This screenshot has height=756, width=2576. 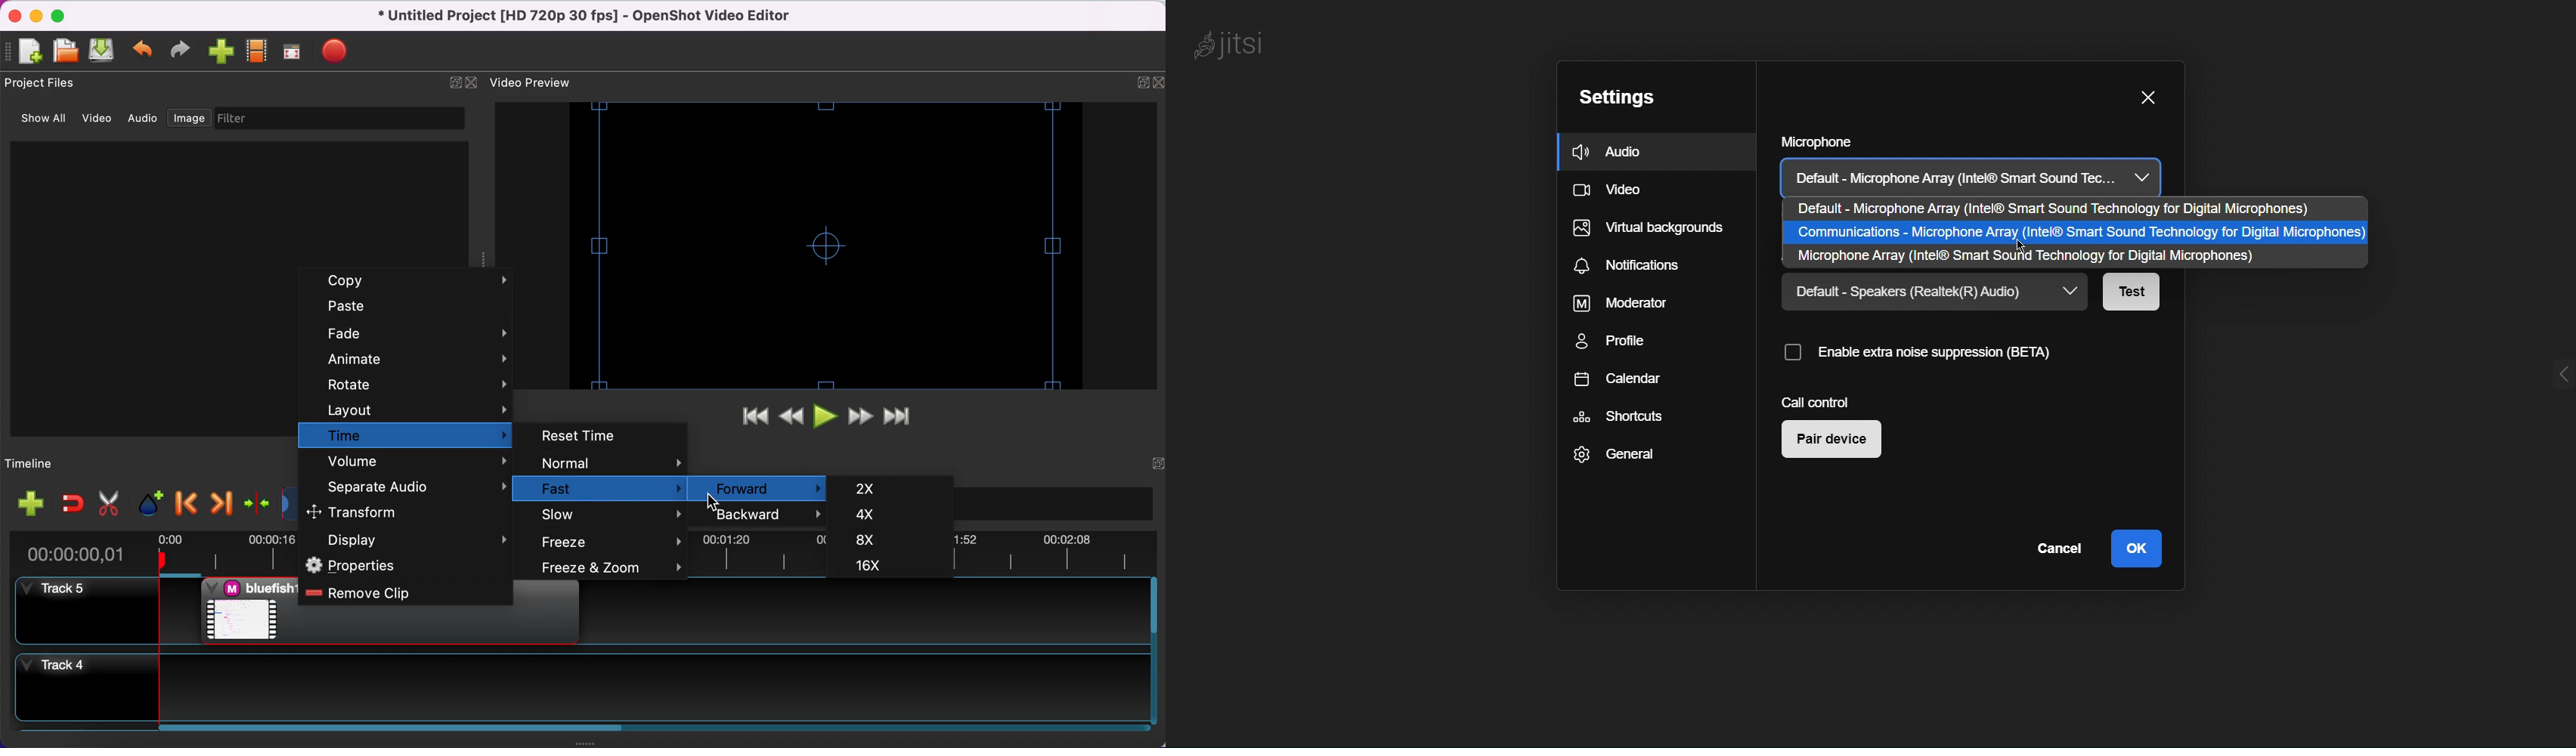 I want to click on add file, so click(x=28, y=52).